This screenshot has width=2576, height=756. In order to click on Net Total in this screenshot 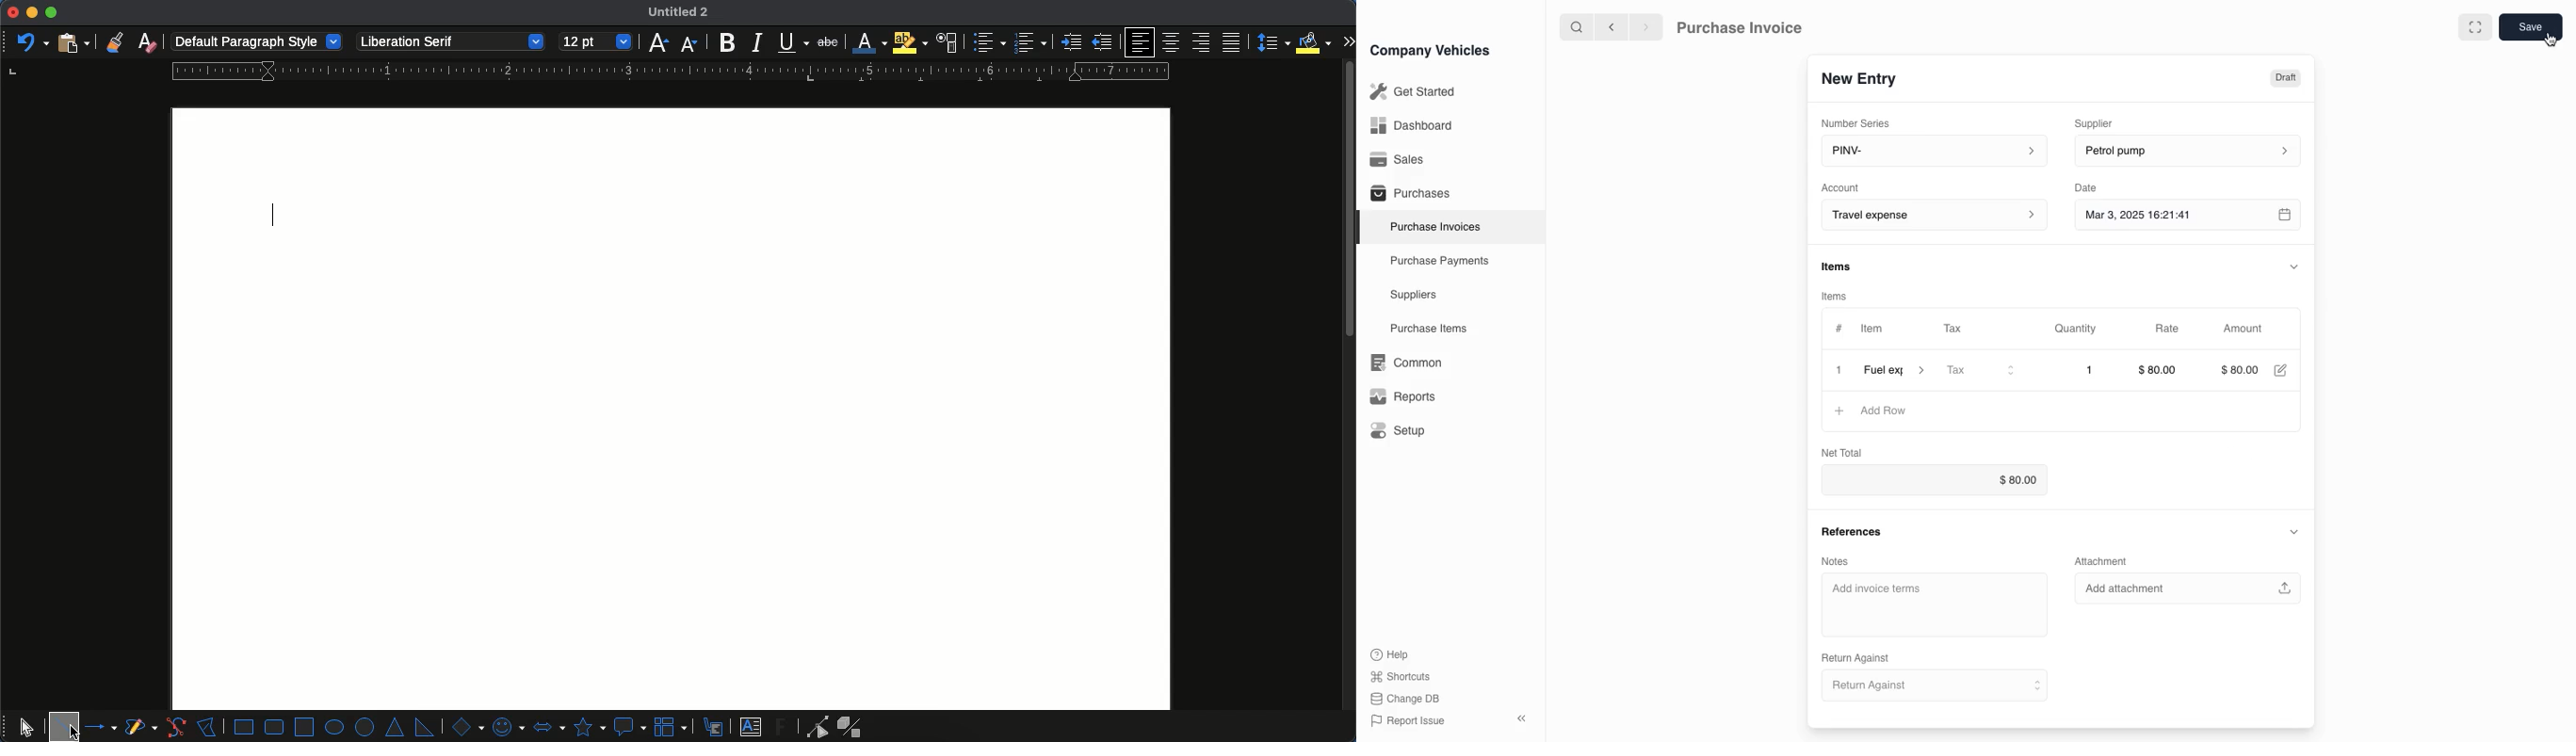, I will do `click(1839, 451)`.